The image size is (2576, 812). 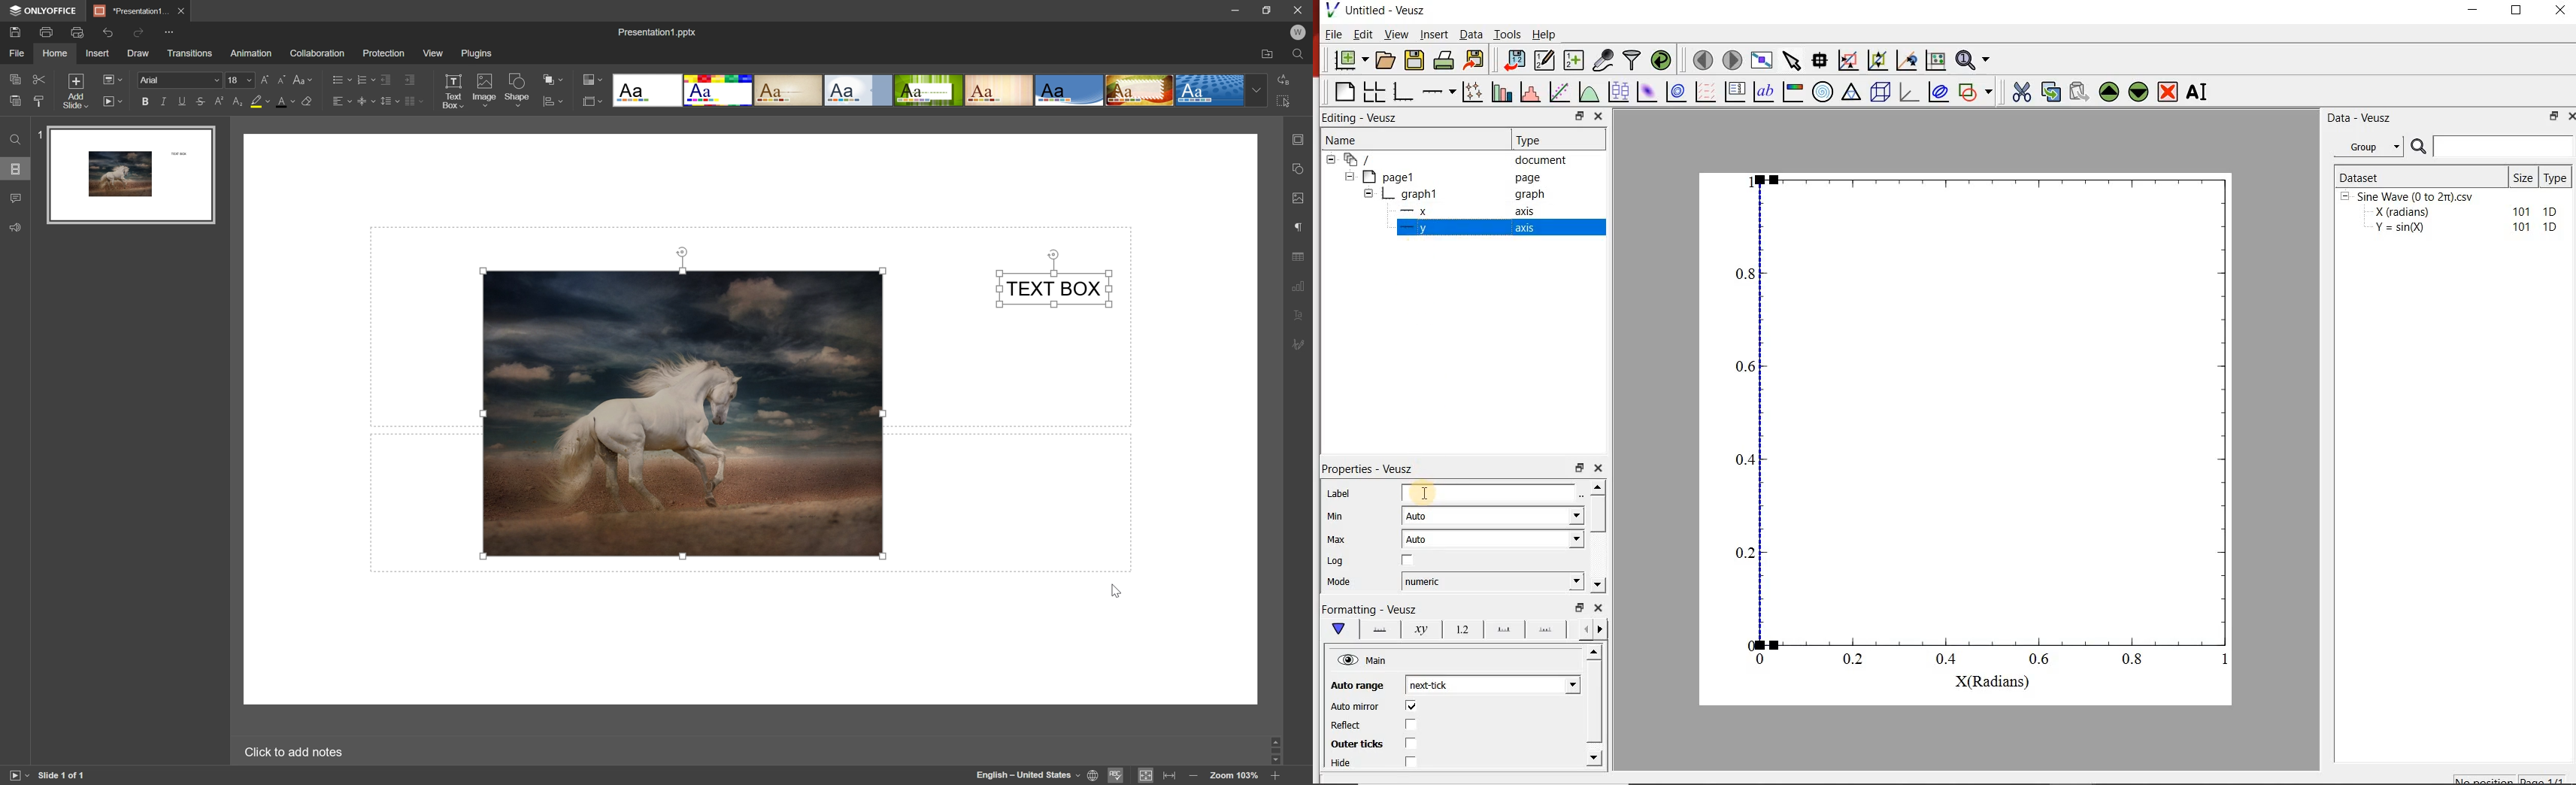 I want to click on filter data, so click(x=1633, y=60).